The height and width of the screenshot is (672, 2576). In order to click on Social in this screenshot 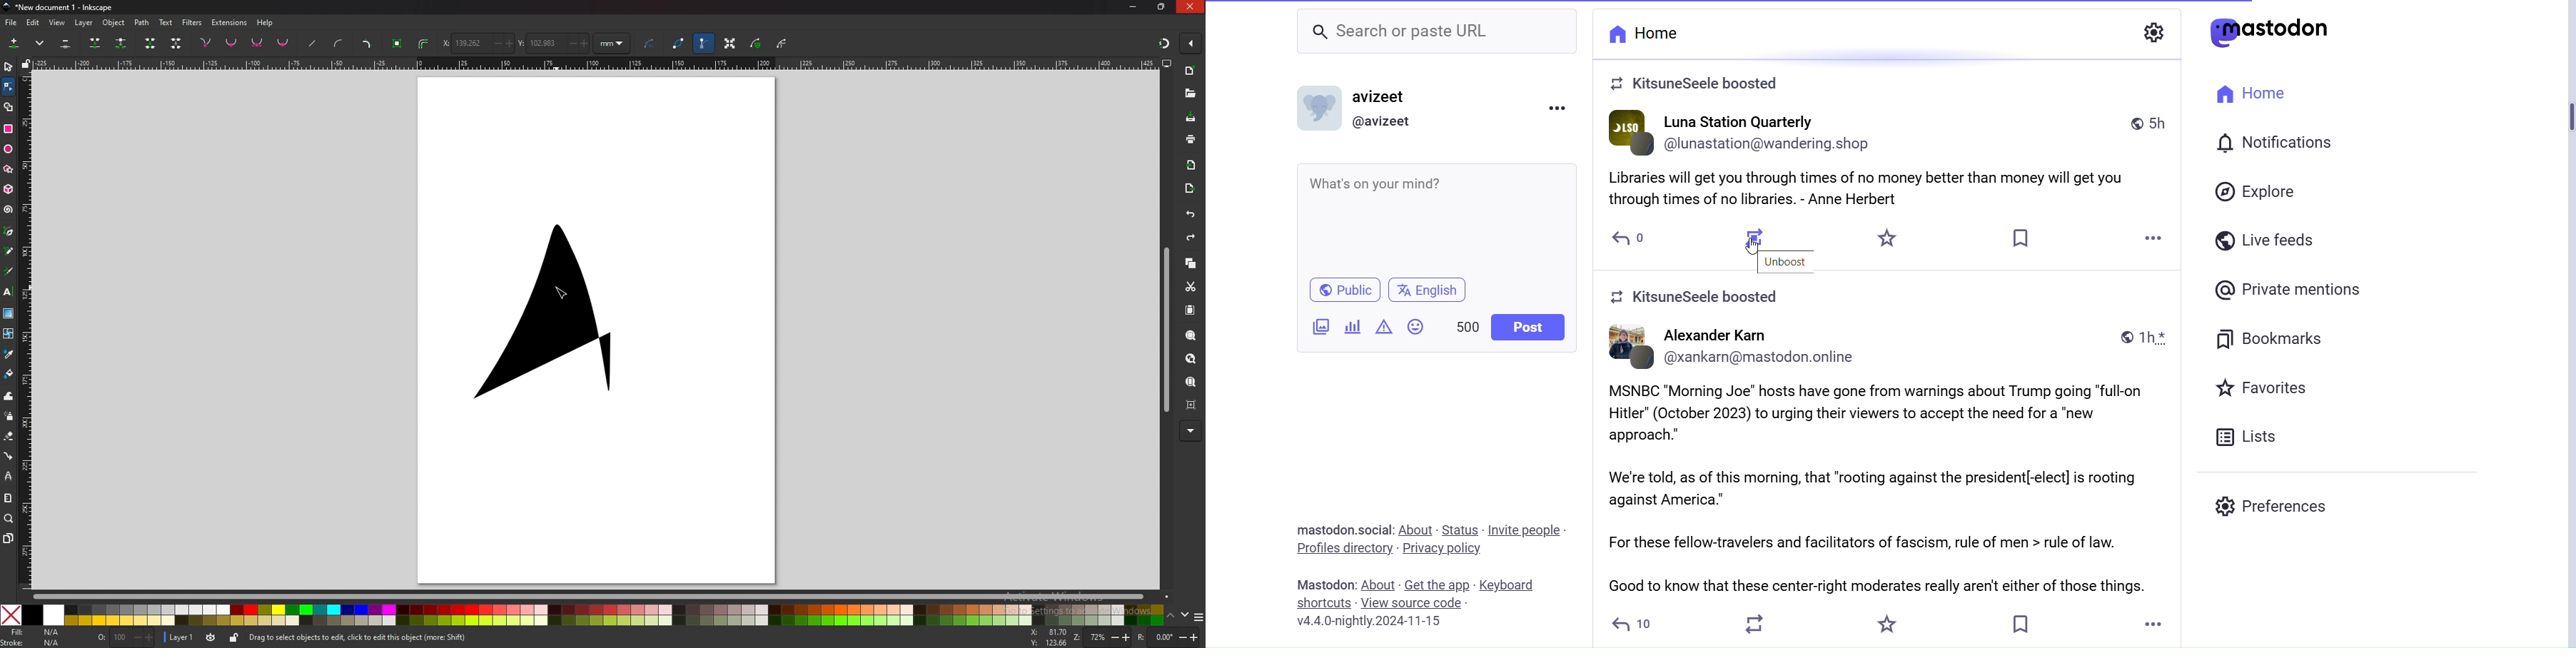, I will do `click(1343, 530)`.